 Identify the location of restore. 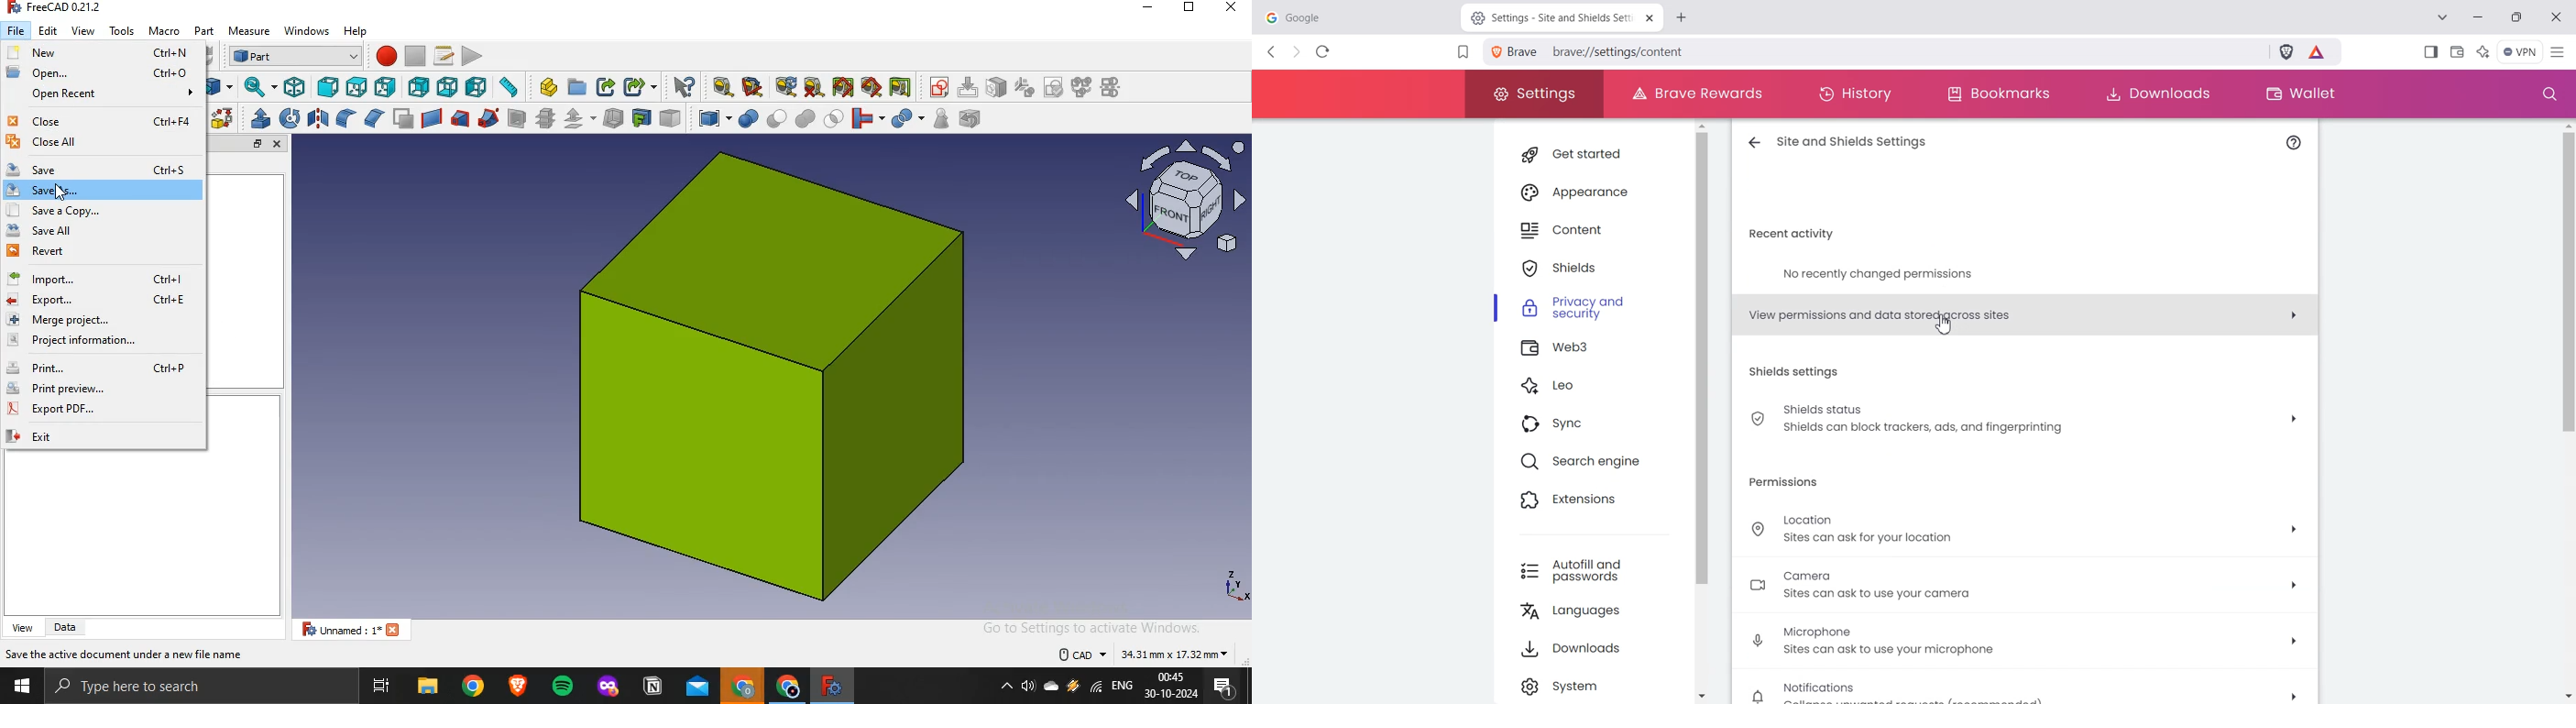
(1188, 7).